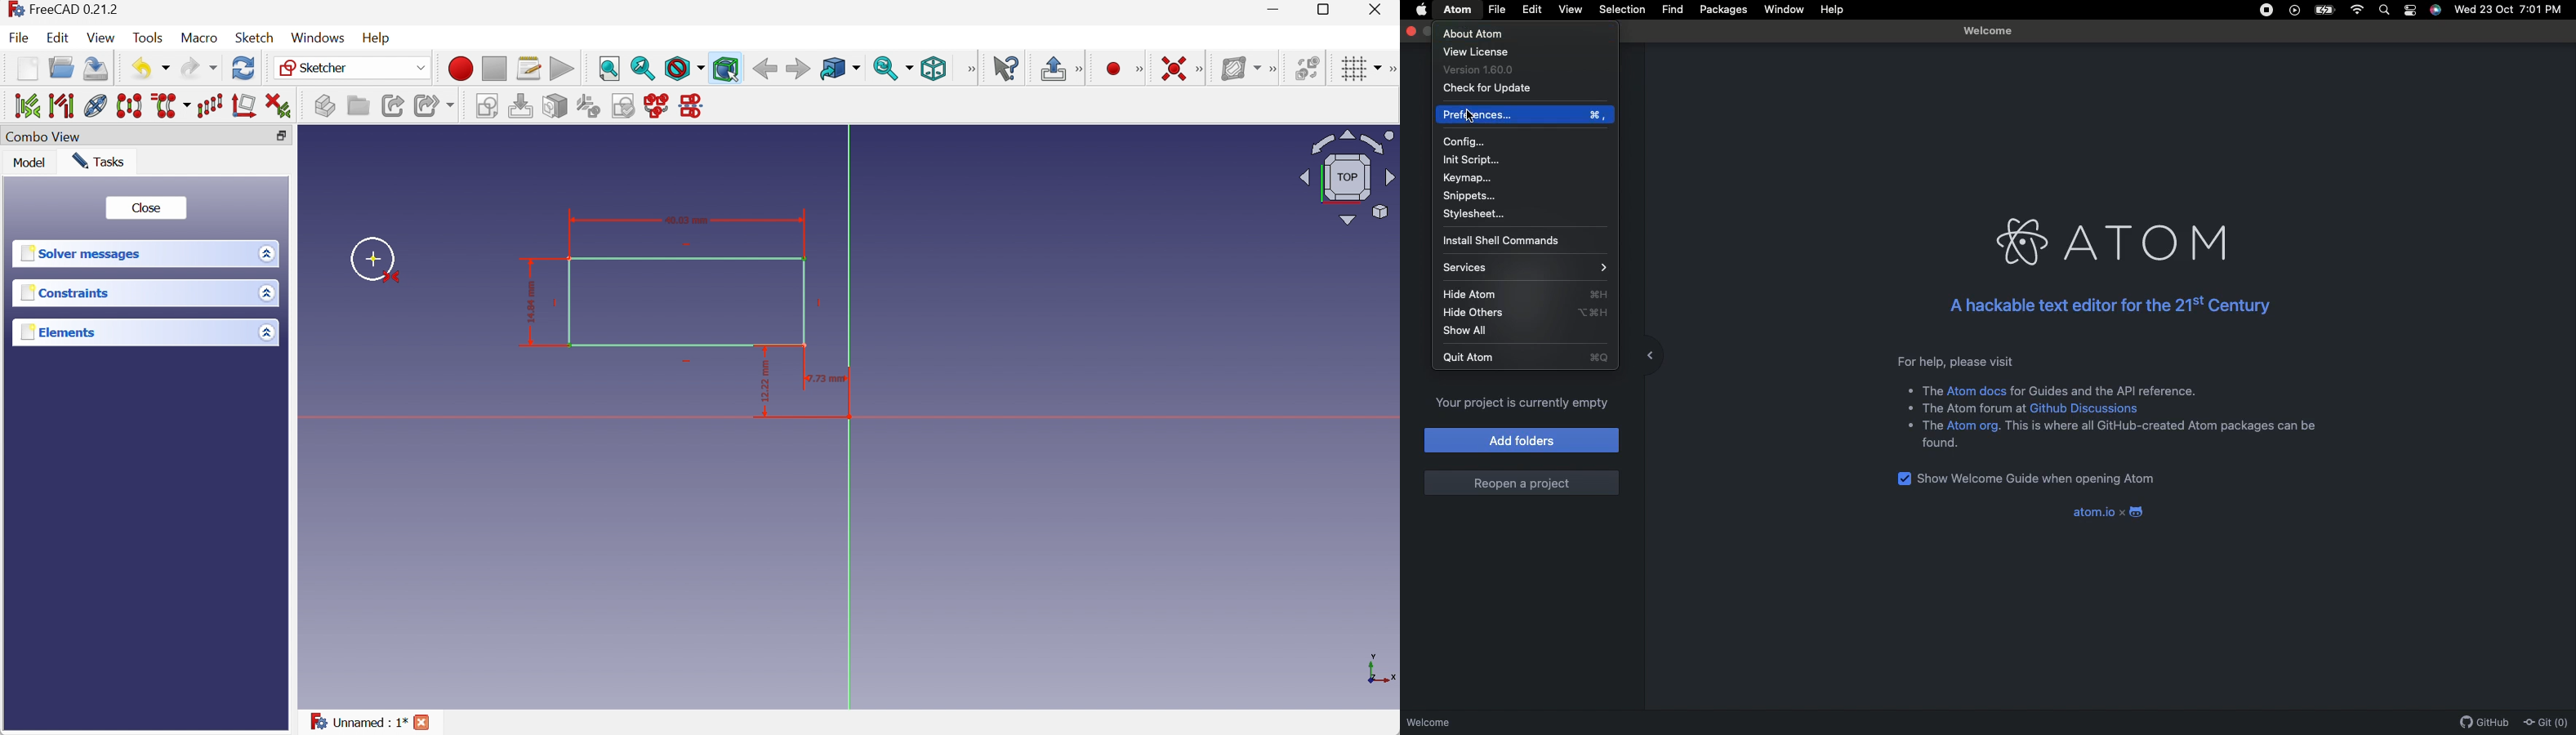 The image size is (2576, 756). What do you see at coordinates (1364, 69) in the screenshot?
I see `Toggle grid` at bounding box center [1364, 69].